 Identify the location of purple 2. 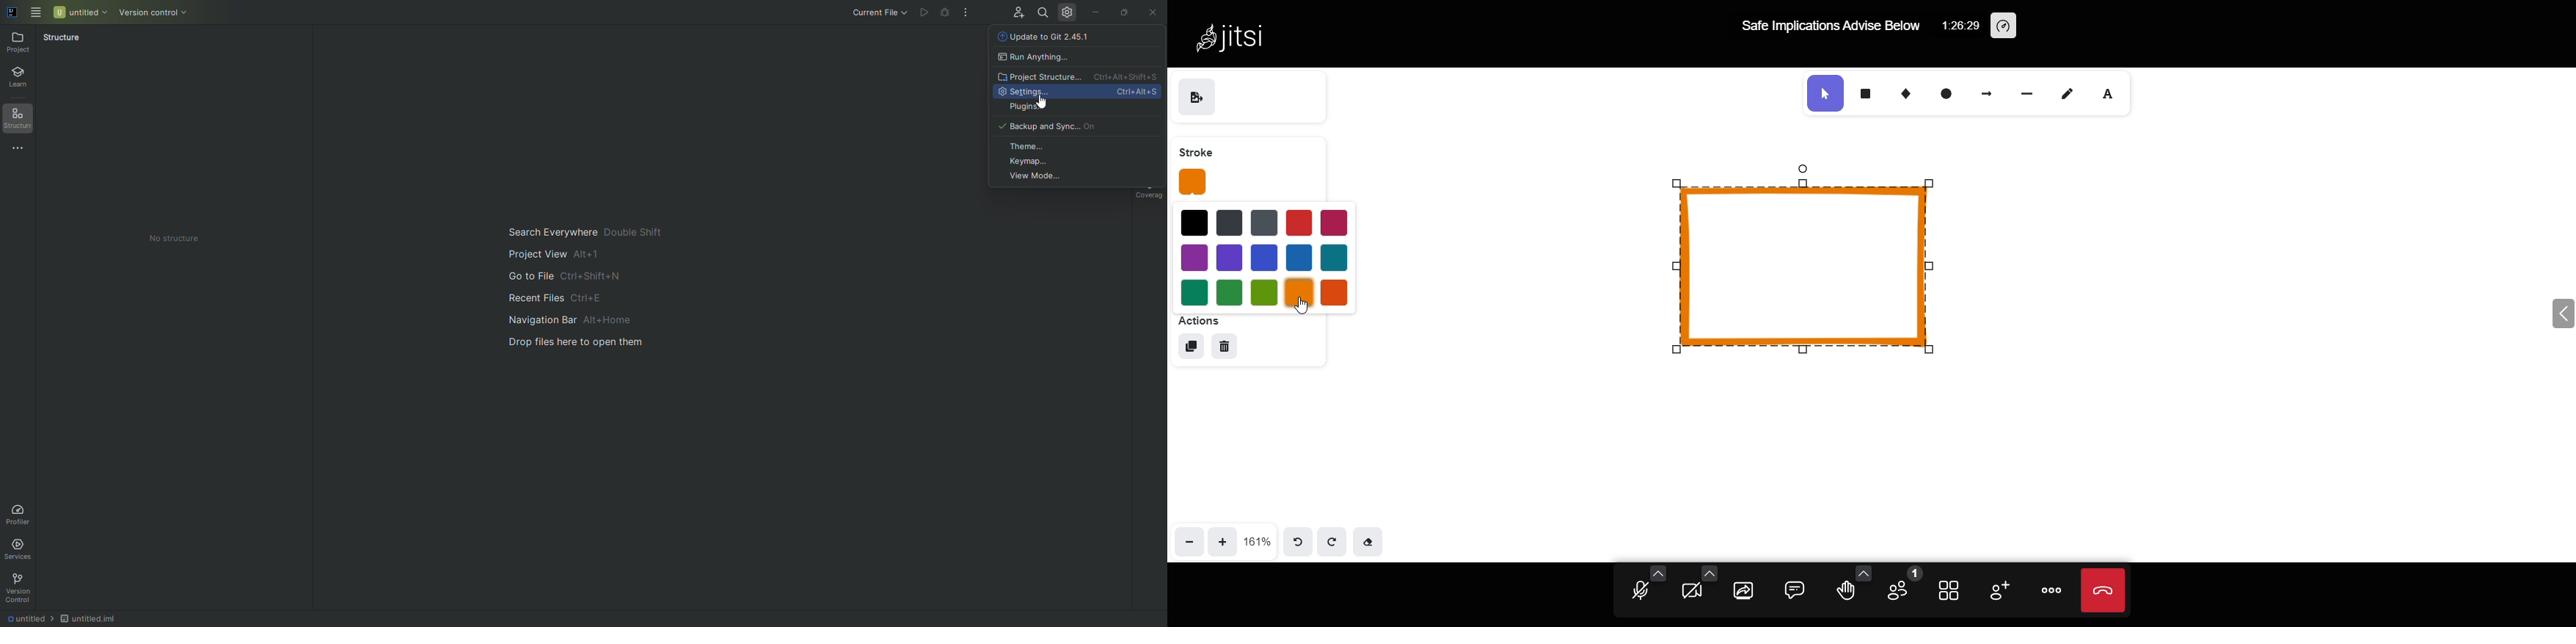
(1230, 259).